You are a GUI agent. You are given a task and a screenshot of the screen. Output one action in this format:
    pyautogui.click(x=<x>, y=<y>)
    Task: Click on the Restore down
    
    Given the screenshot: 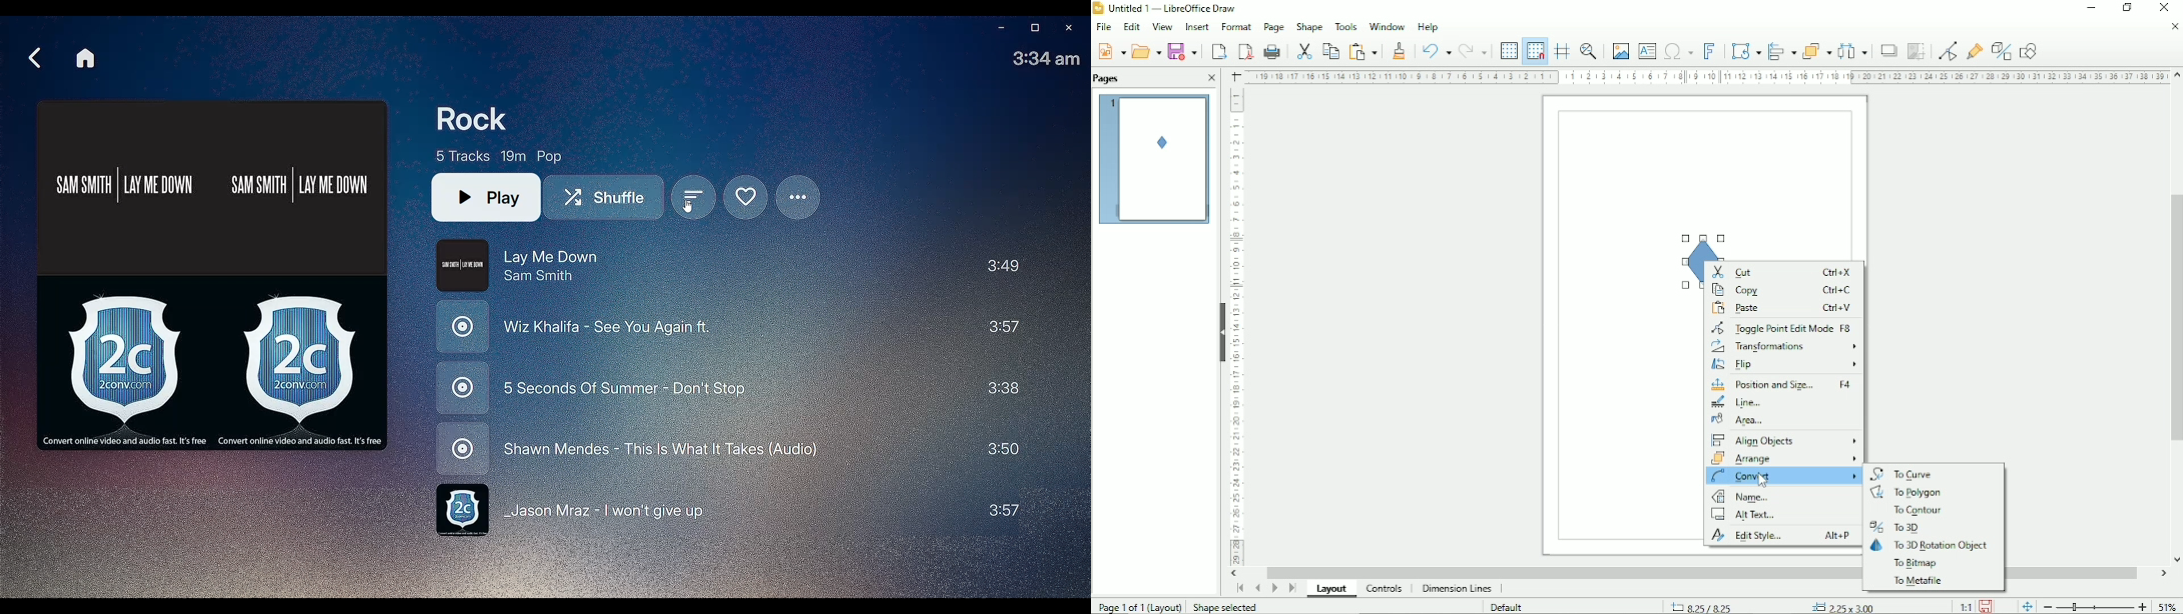 What is the action you would take?
    pyautogui.click(x=2128, y=8)
    